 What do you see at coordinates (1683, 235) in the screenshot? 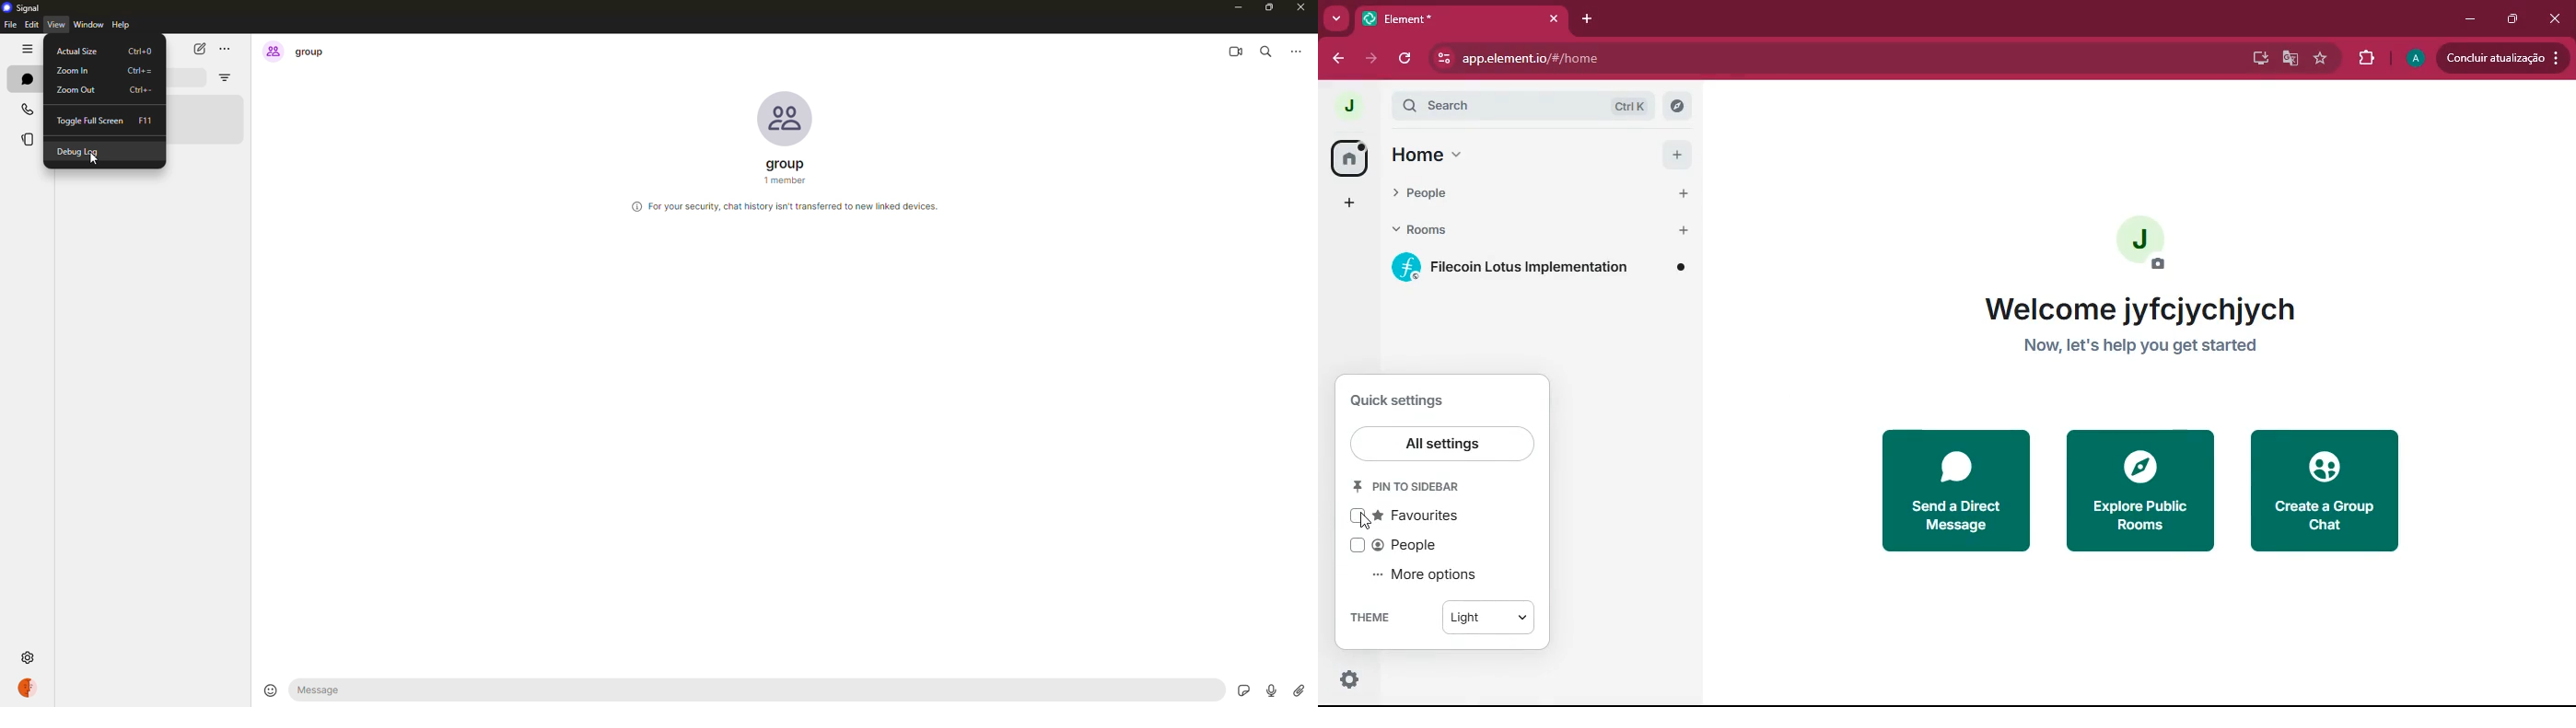
I see `Add room` at bounding box center [1683, 235].